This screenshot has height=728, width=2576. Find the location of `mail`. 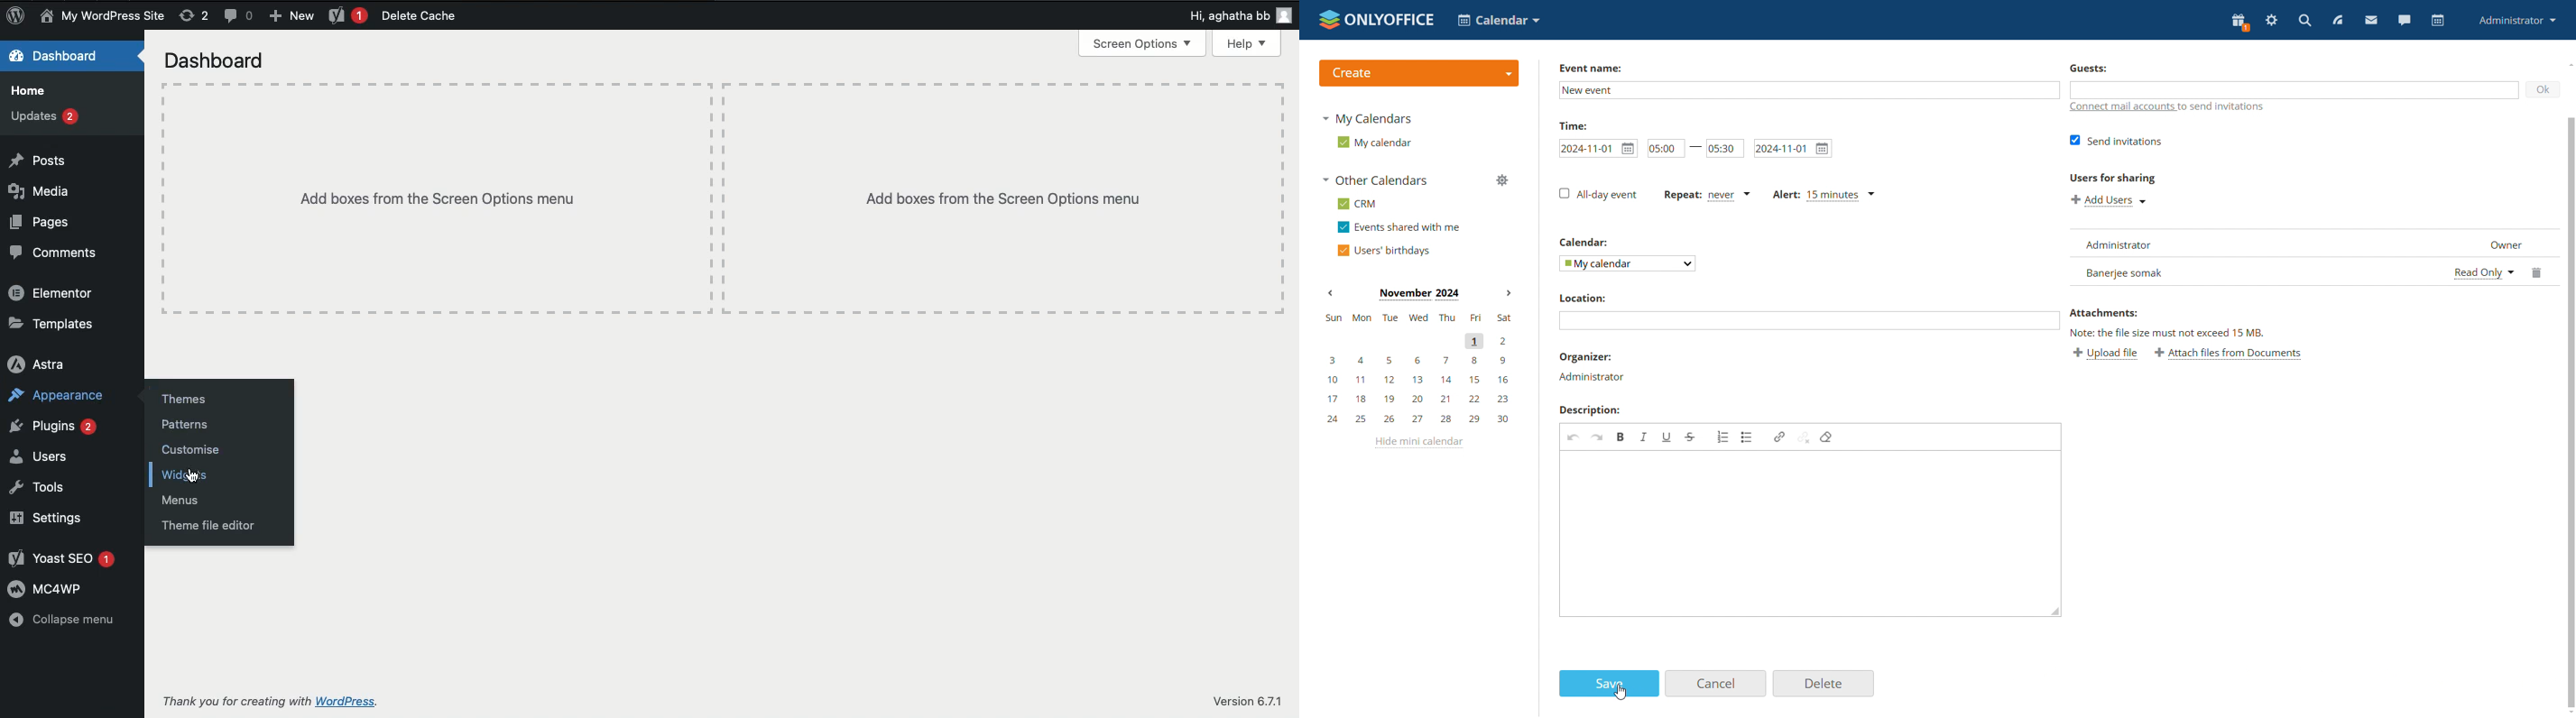

mail is located at coordinates (2370, 20).